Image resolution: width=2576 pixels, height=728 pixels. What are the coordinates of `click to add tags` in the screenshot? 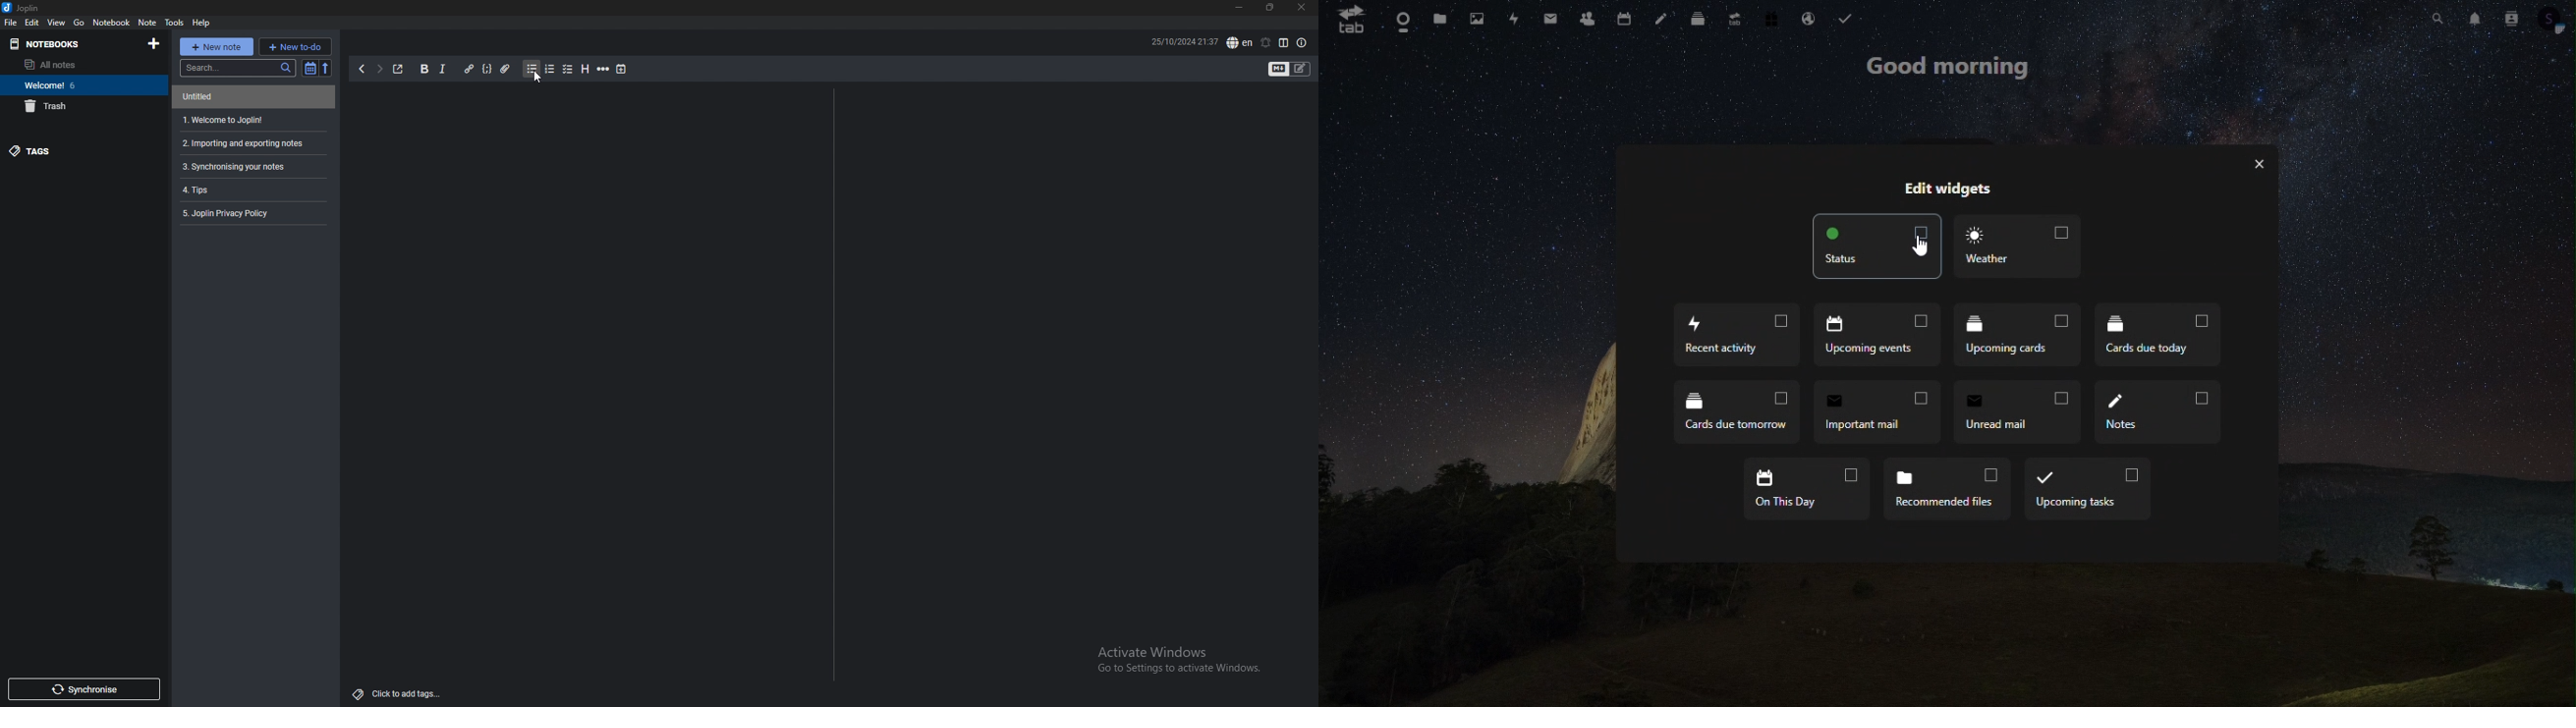 It's located at (399, 694).